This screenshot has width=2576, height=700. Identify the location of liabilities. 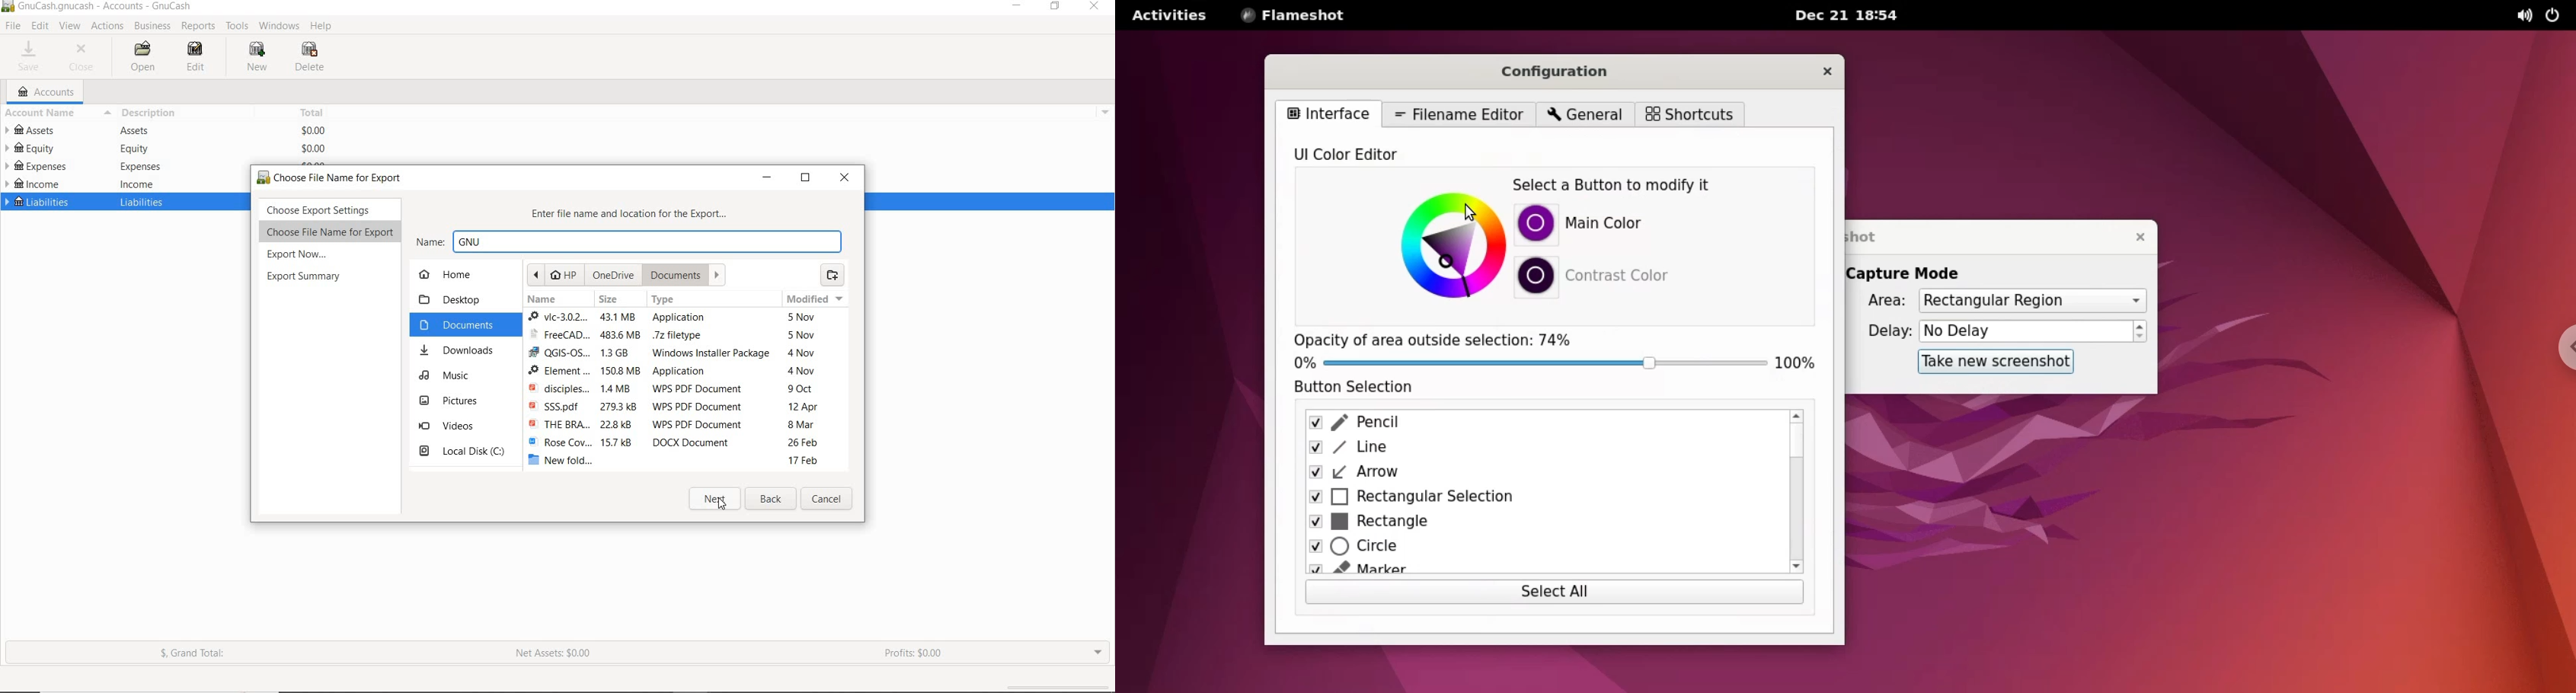
(144, 201).